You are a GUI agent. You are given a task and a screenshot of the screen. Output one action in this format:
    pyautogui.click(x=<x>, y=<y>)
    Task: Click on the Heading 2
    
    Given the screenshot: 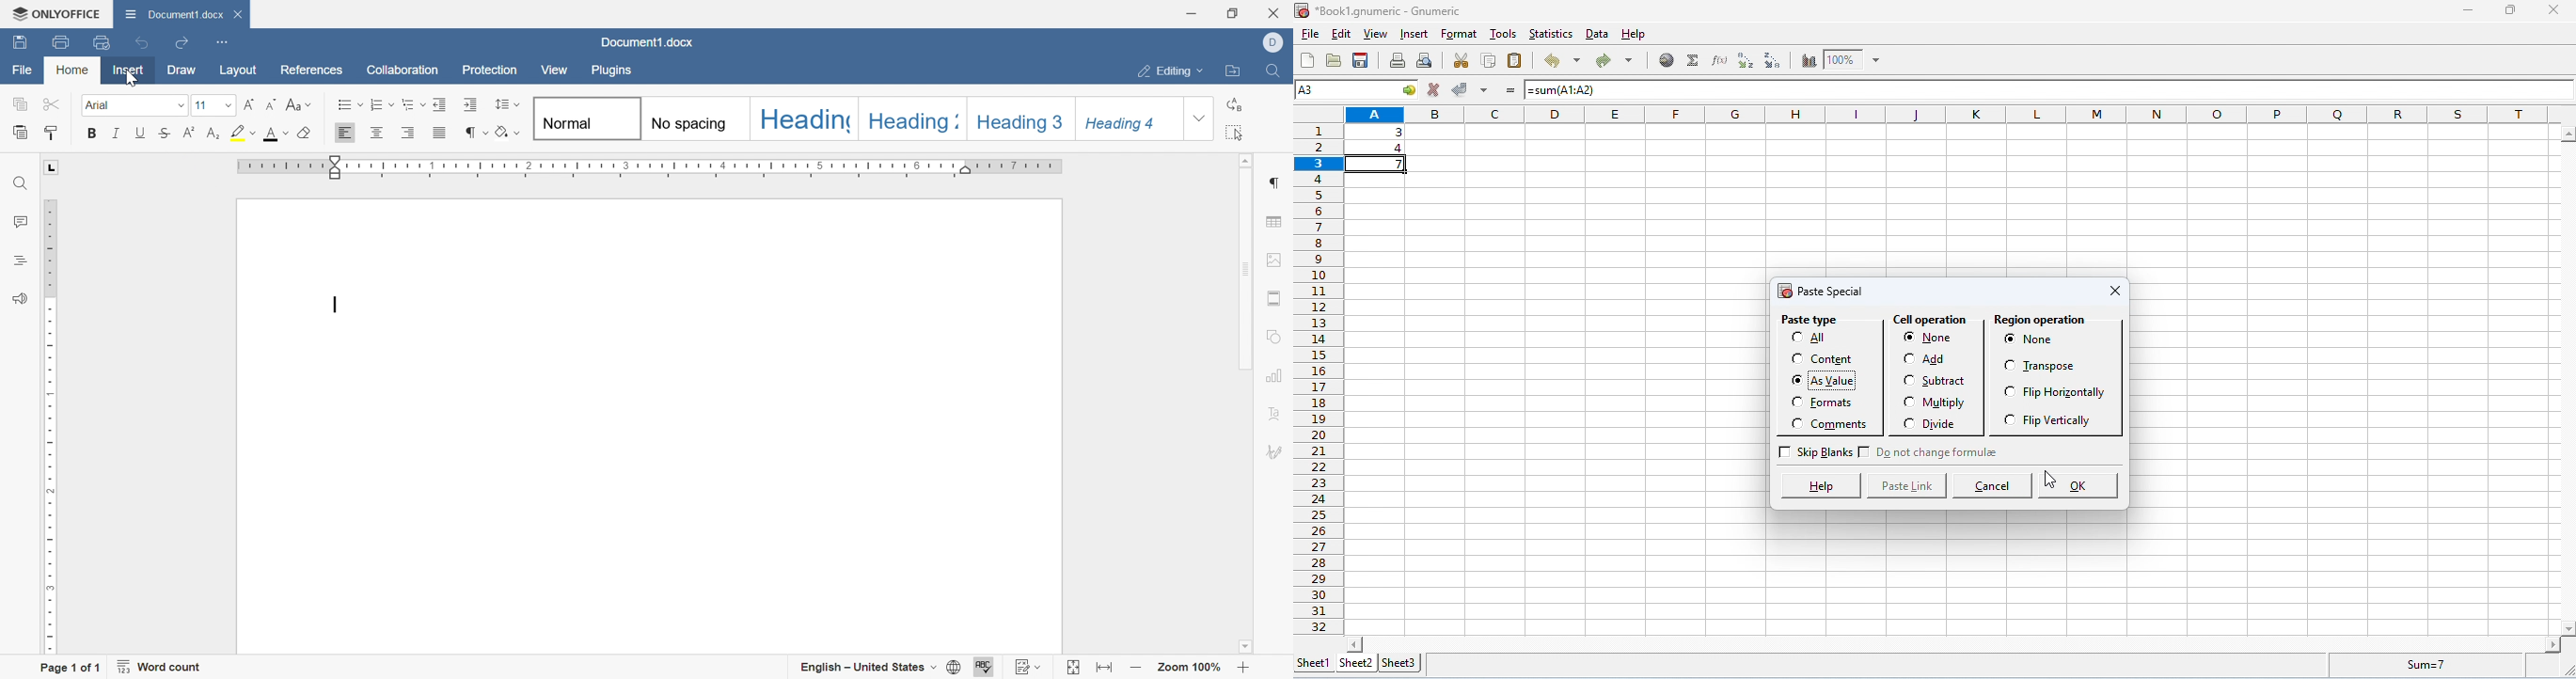 What is the action you would take?
    pyautogui.click(x=916, y=119)
    